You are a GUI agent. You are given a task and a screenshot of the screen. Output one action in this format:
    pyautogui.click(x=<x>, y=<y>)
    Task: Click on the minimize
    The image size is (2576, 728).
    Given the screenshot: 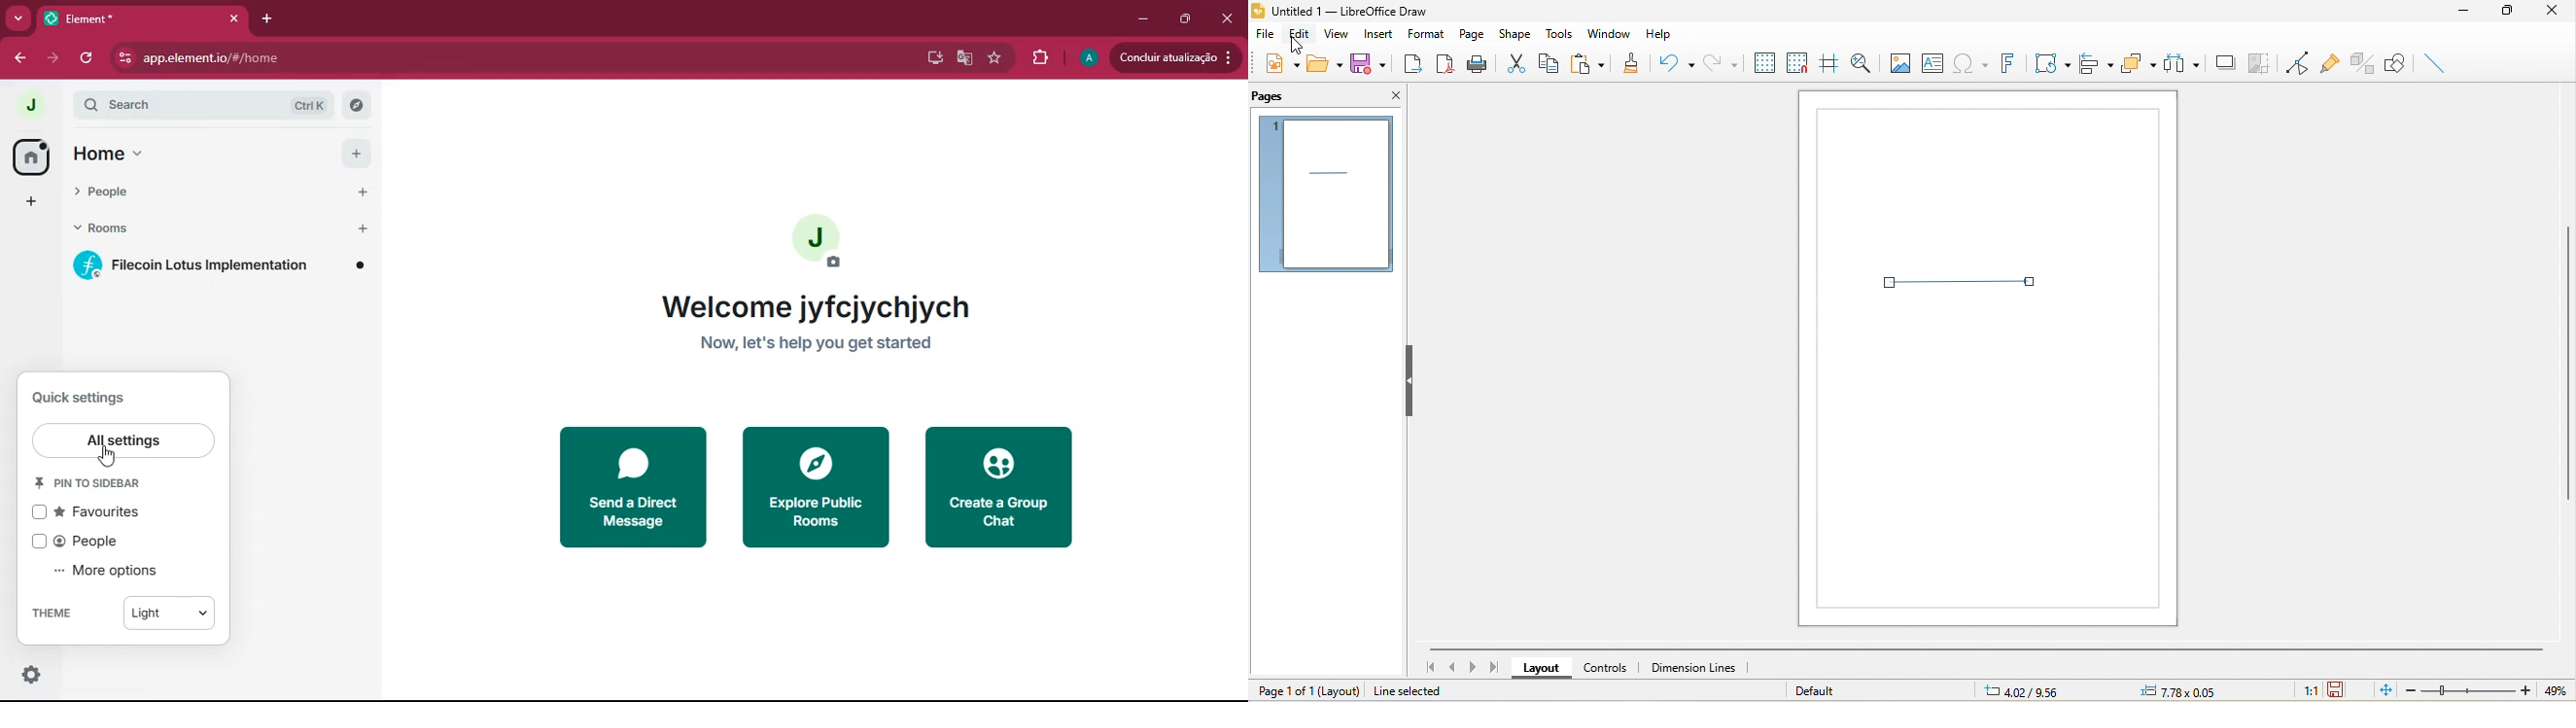 What is the action you would take?
    pyautogui.click(x=2463, y=15)
    